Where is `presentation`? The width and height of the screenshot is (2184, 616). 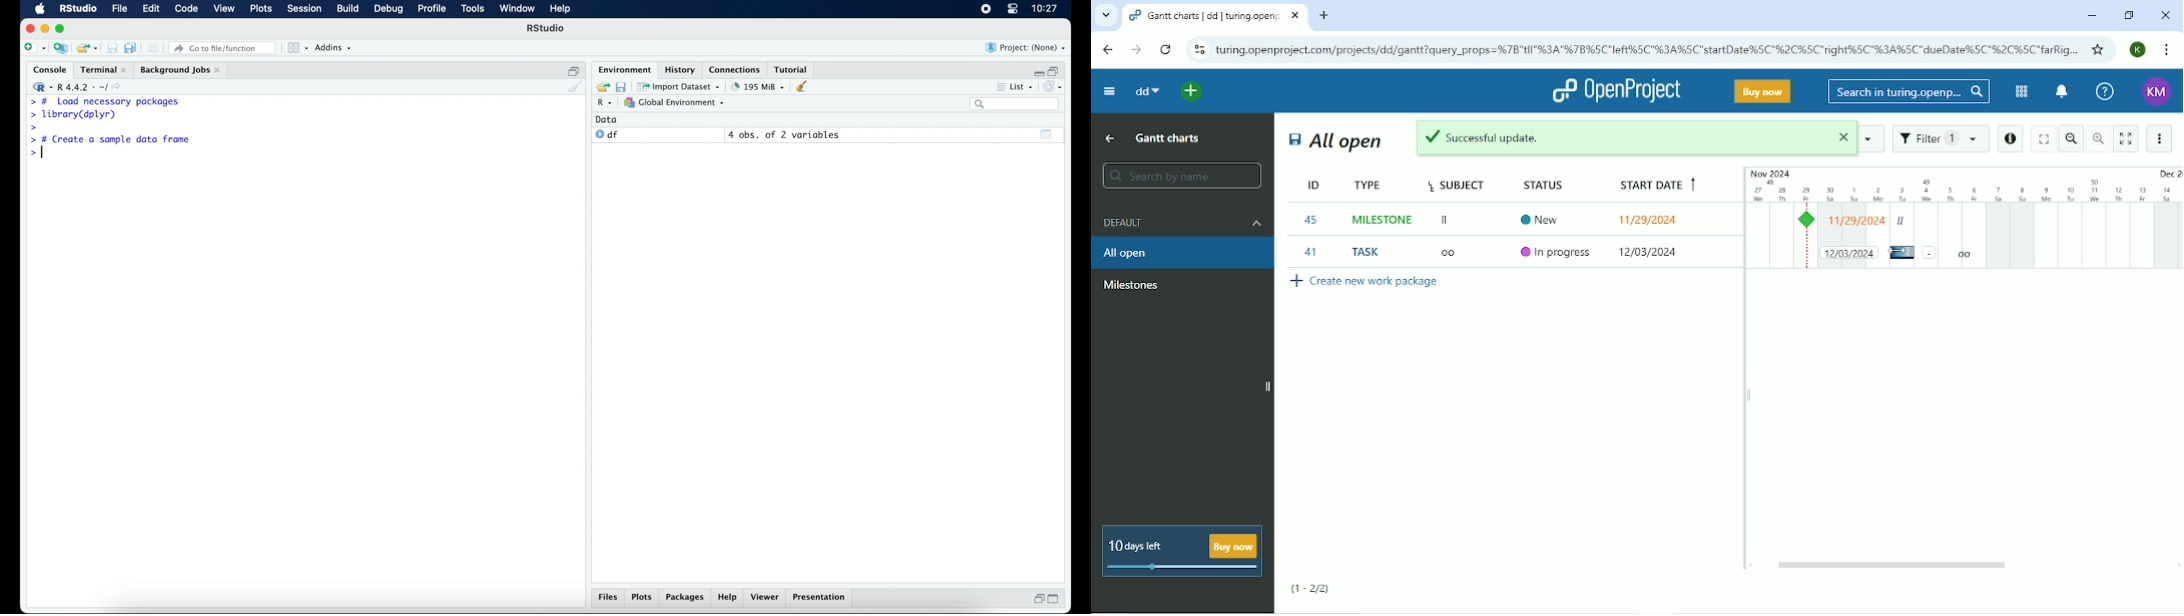
presentation is located at coordinates (821, 598).